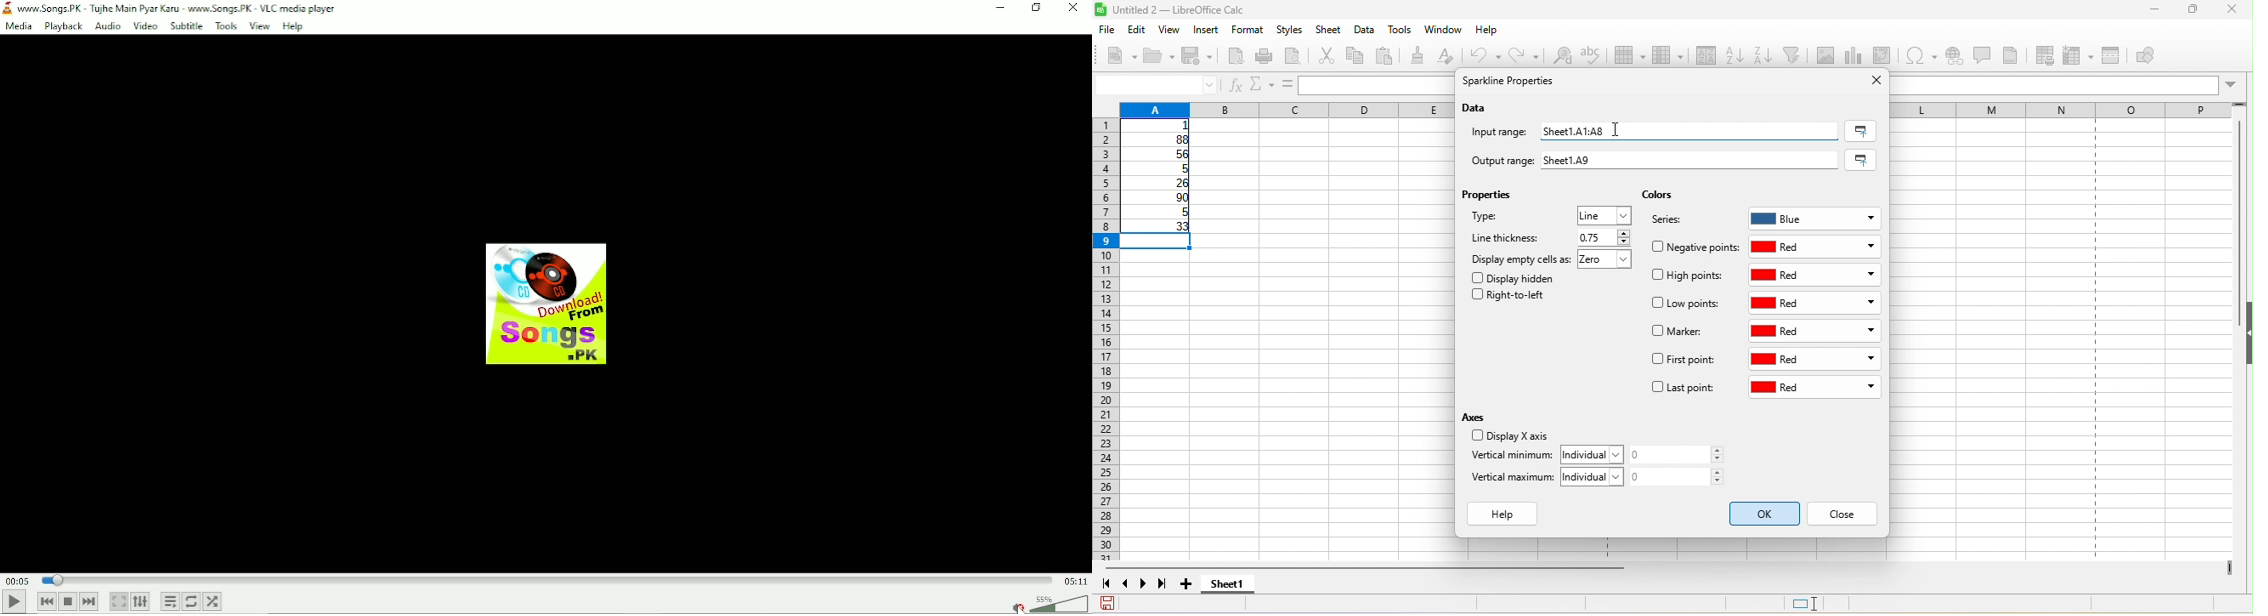 The image size is (2268, 616). Describe the element at coordinates (1201, 58) in the screenshot. I see `save` at that location.